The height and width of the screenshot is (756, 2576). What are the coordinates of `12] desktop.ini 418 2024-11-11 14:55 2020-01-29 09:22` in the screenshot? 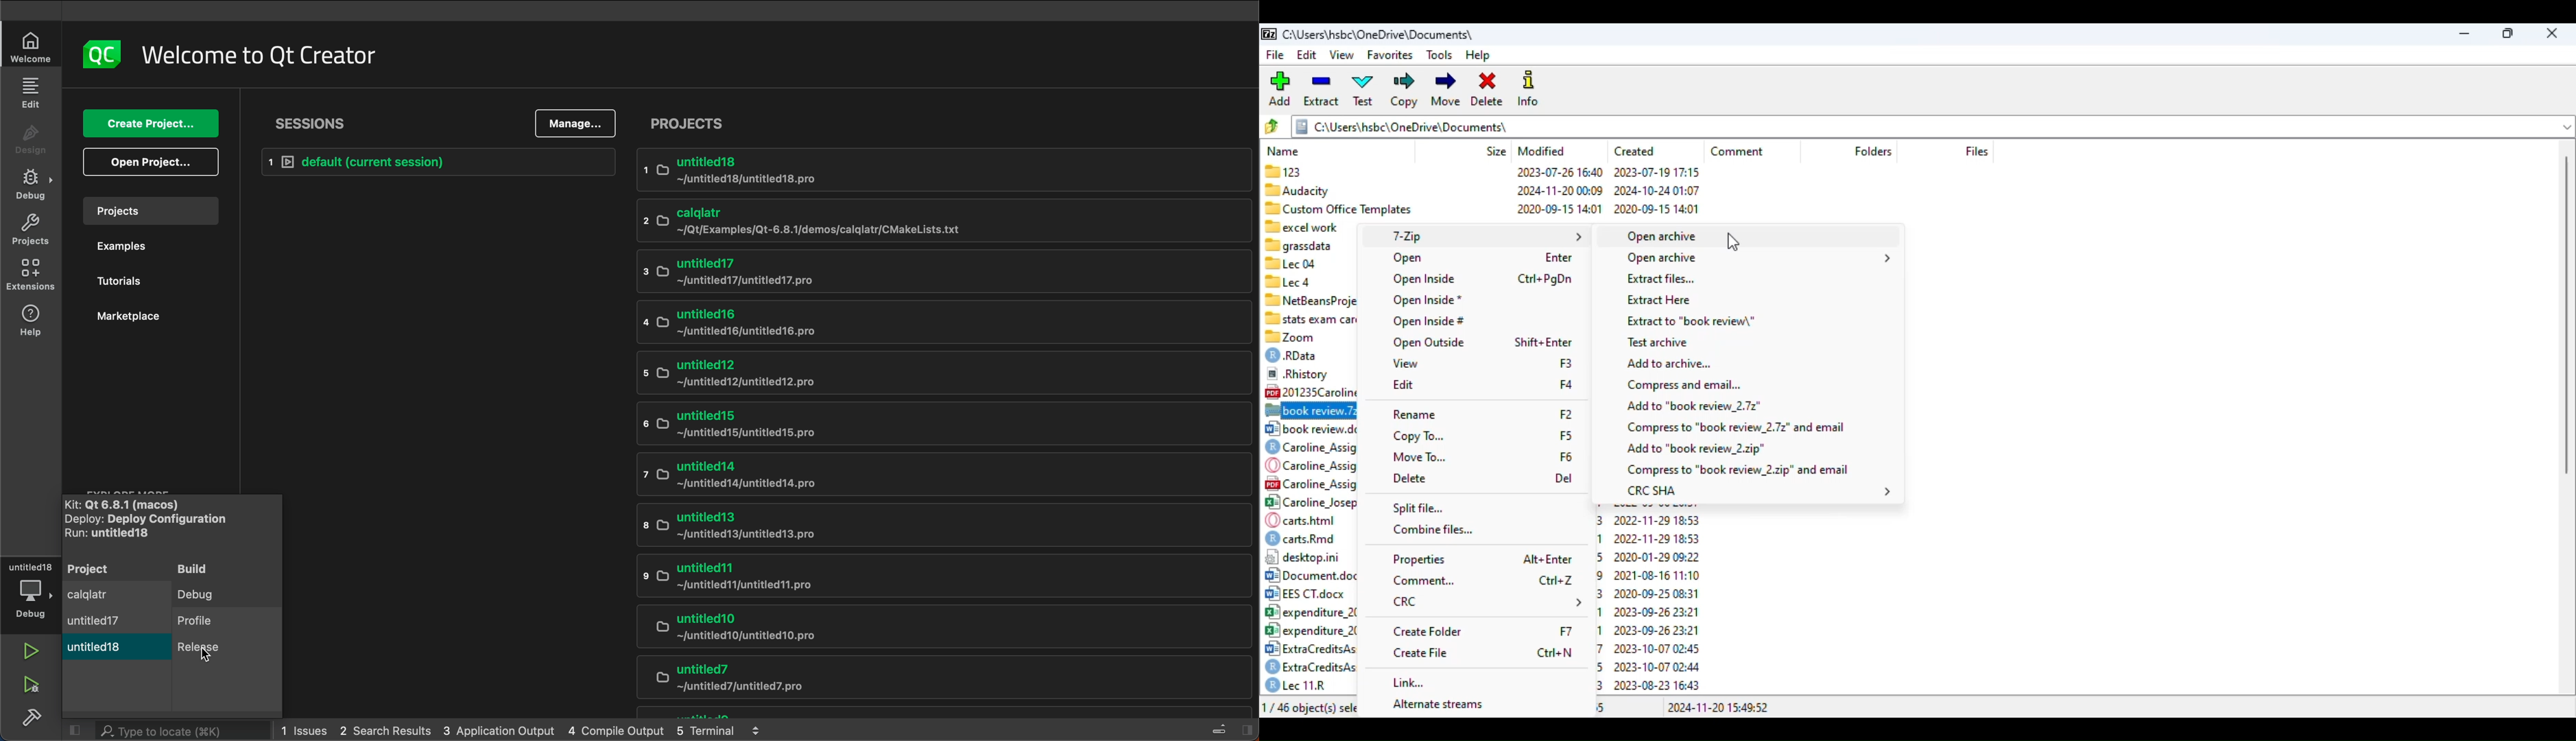 It's located at (1309, 556).